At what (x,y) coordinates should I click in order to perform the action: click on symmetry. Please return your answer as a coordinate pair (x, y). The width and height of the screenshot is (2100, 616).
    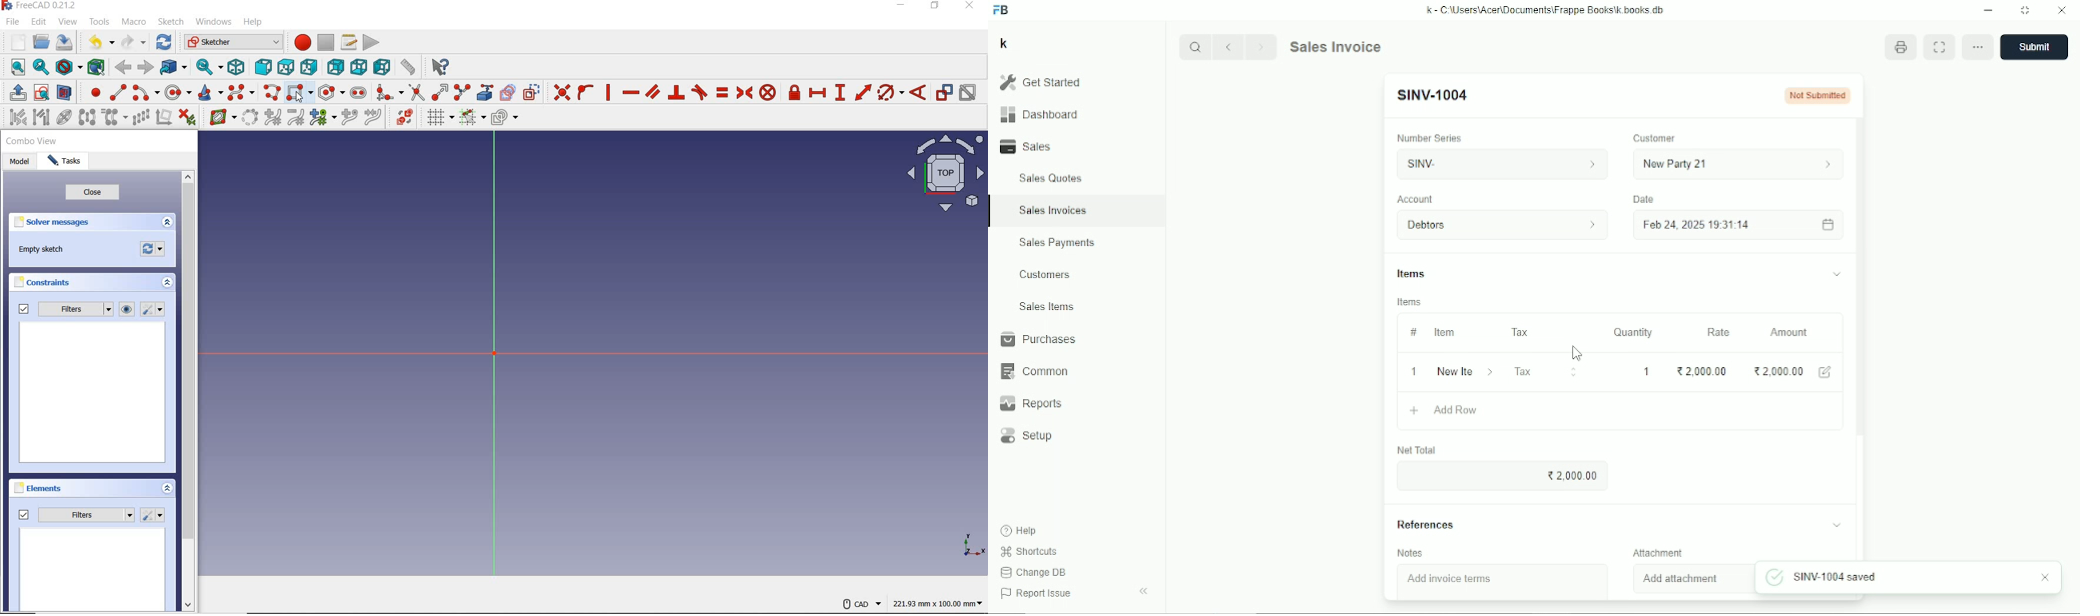
    Looking at the image, I should click on (86, 117).